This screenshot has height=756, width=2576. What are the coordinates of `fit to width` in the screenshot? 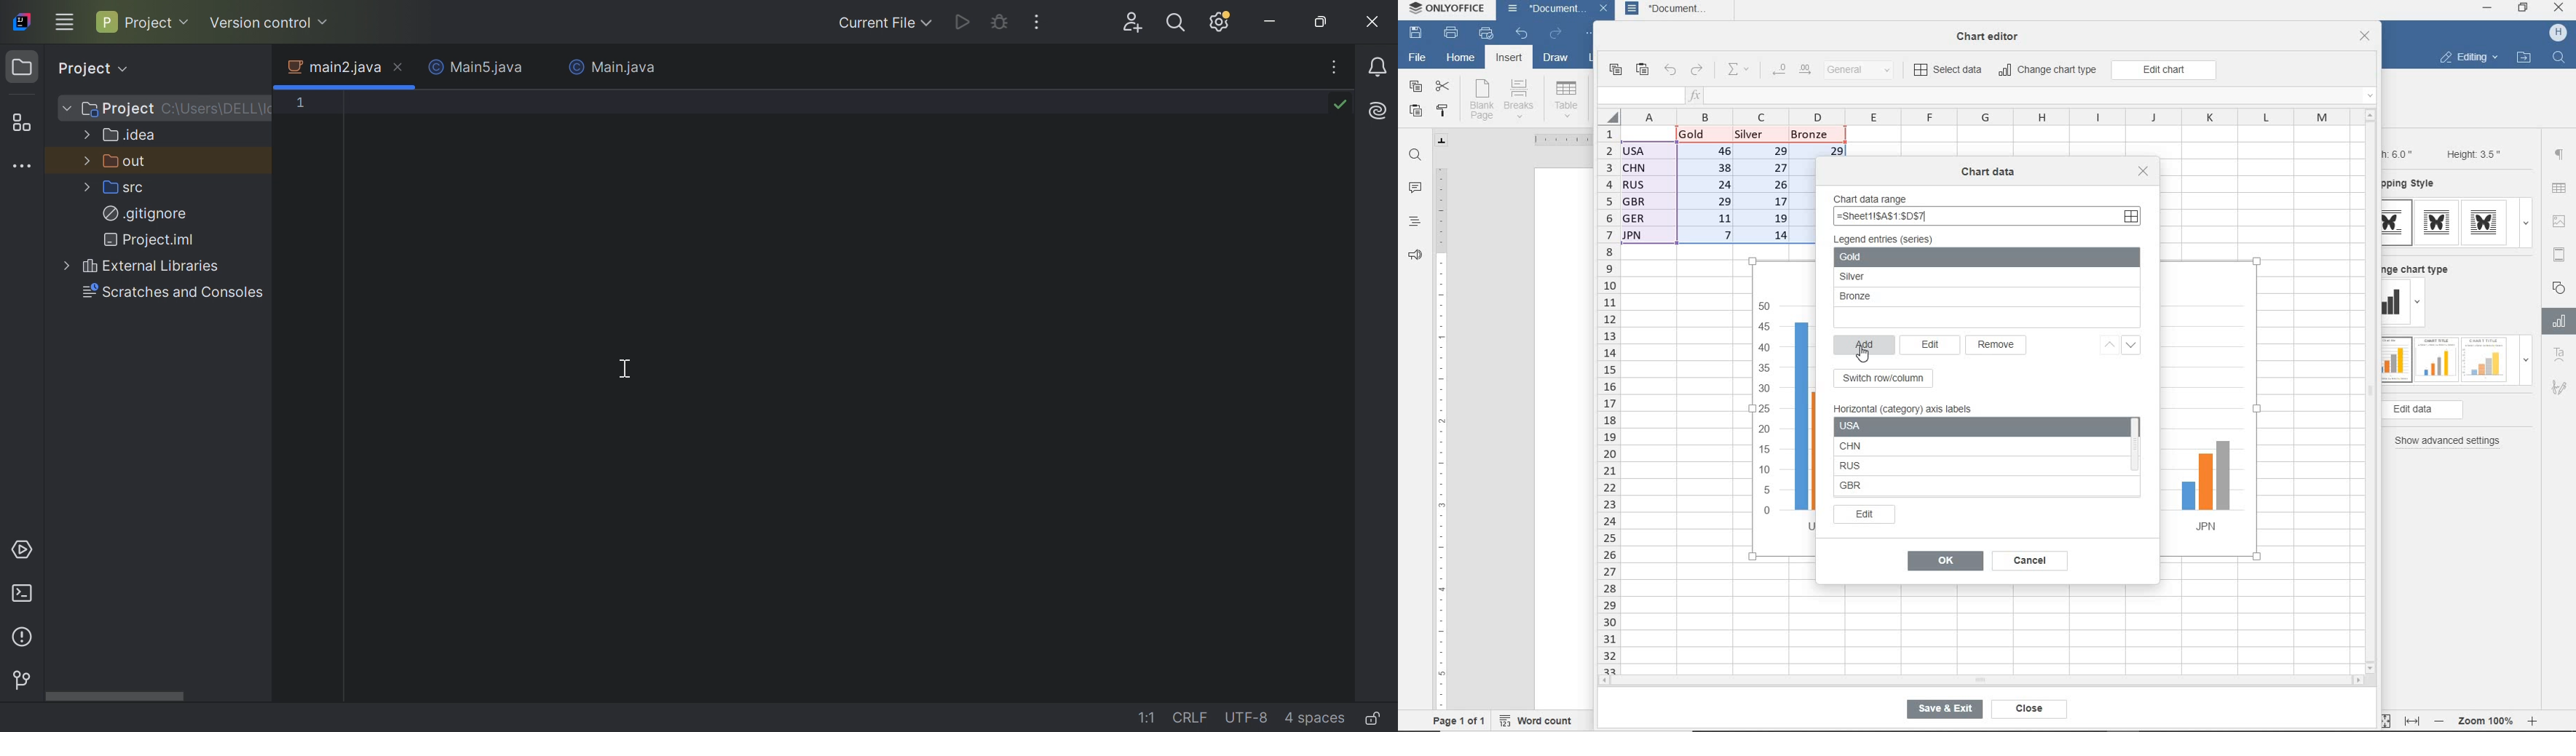 It's located at (2412, 721).